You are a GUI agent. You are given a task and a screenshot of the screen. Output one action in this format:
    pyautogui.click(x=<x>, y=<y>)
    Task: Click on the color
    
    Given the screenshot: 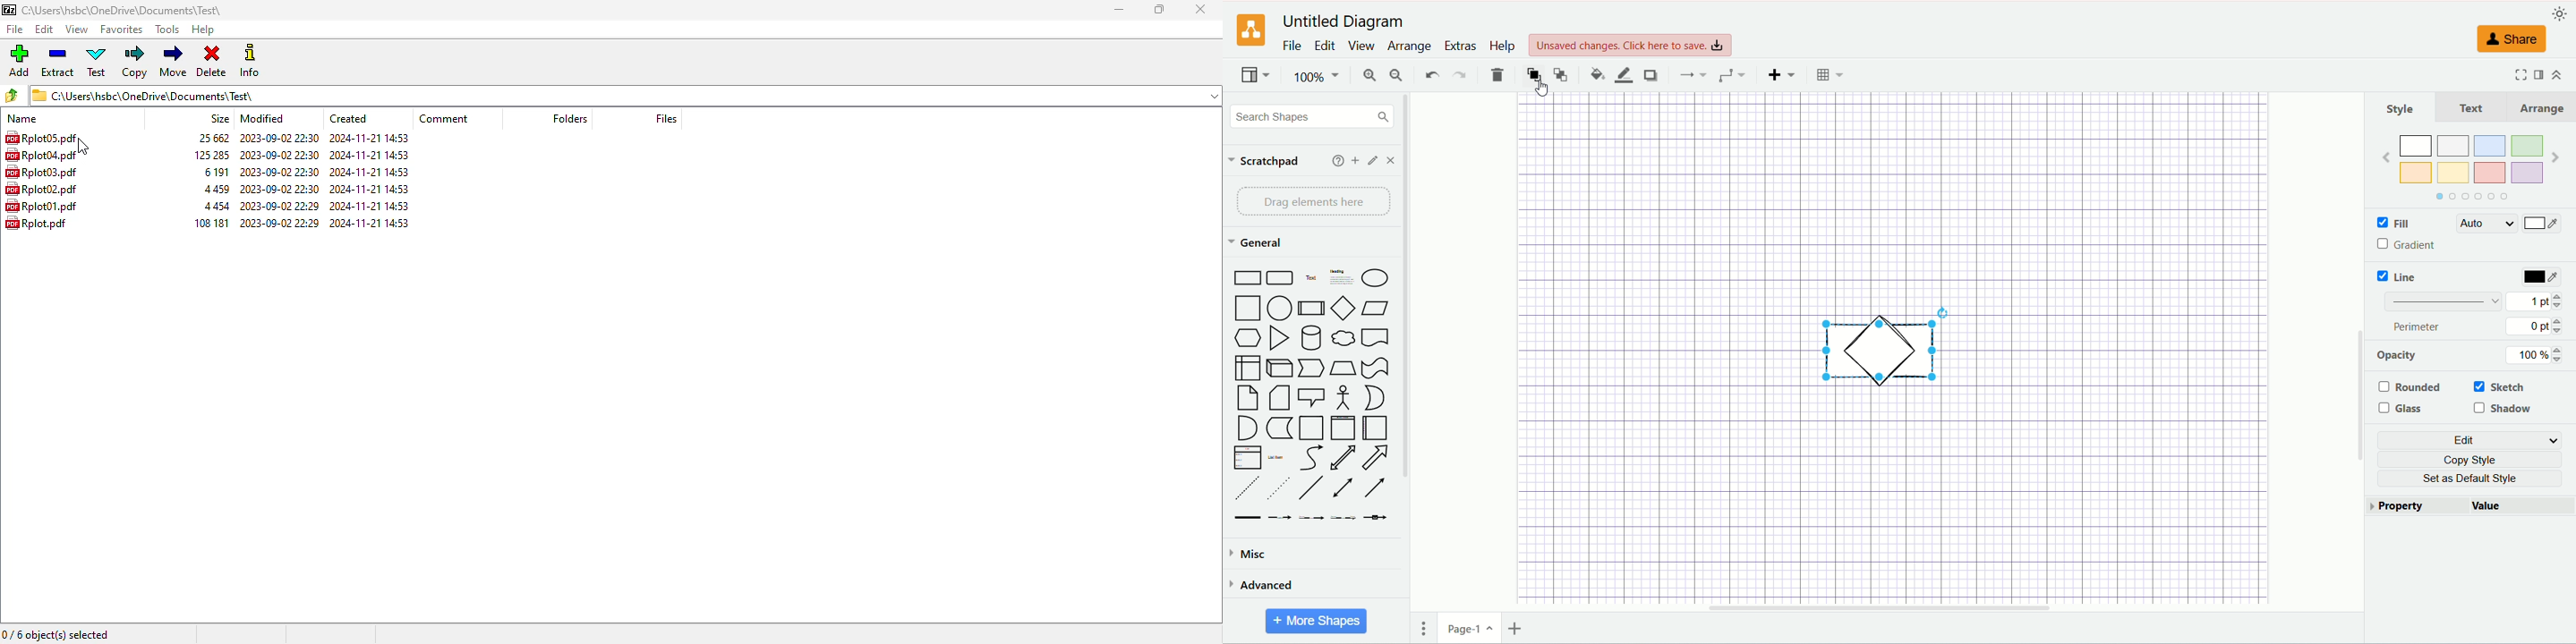 What is the action you would take?
    pyautogui.click(x=2539, y=277)
    